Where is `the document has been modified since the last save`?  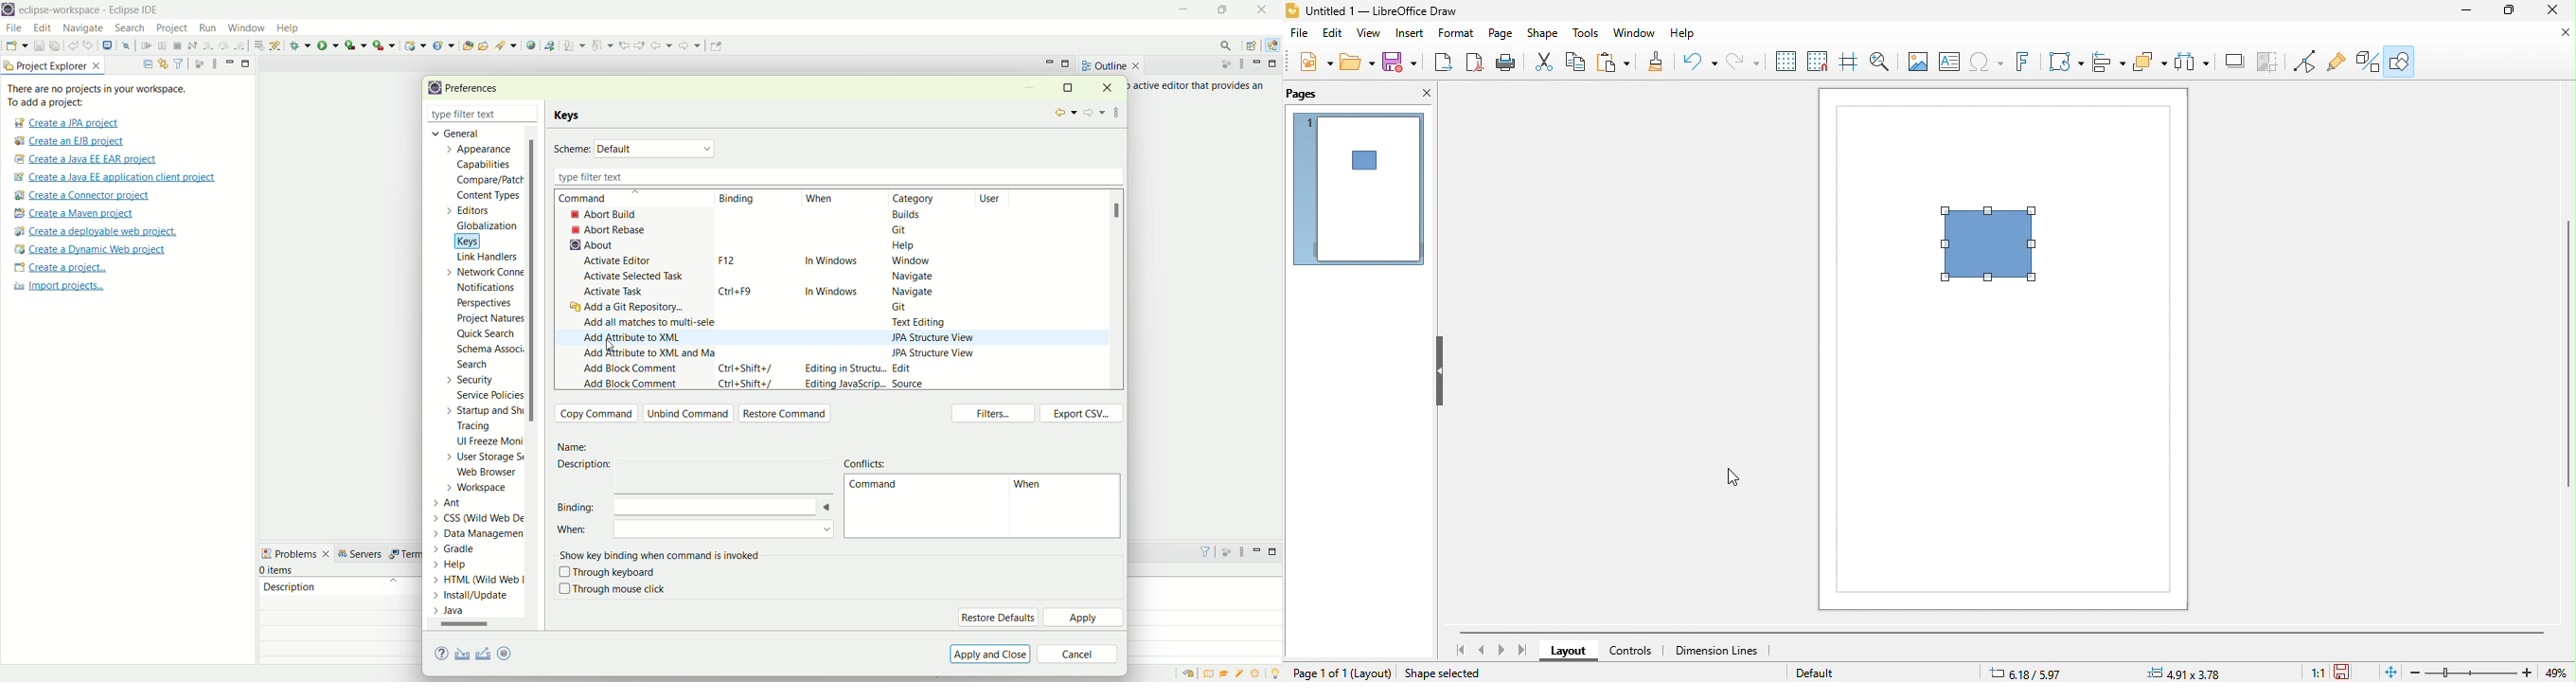
the document has been modified since the last save is located at coordinates (2349, 672).